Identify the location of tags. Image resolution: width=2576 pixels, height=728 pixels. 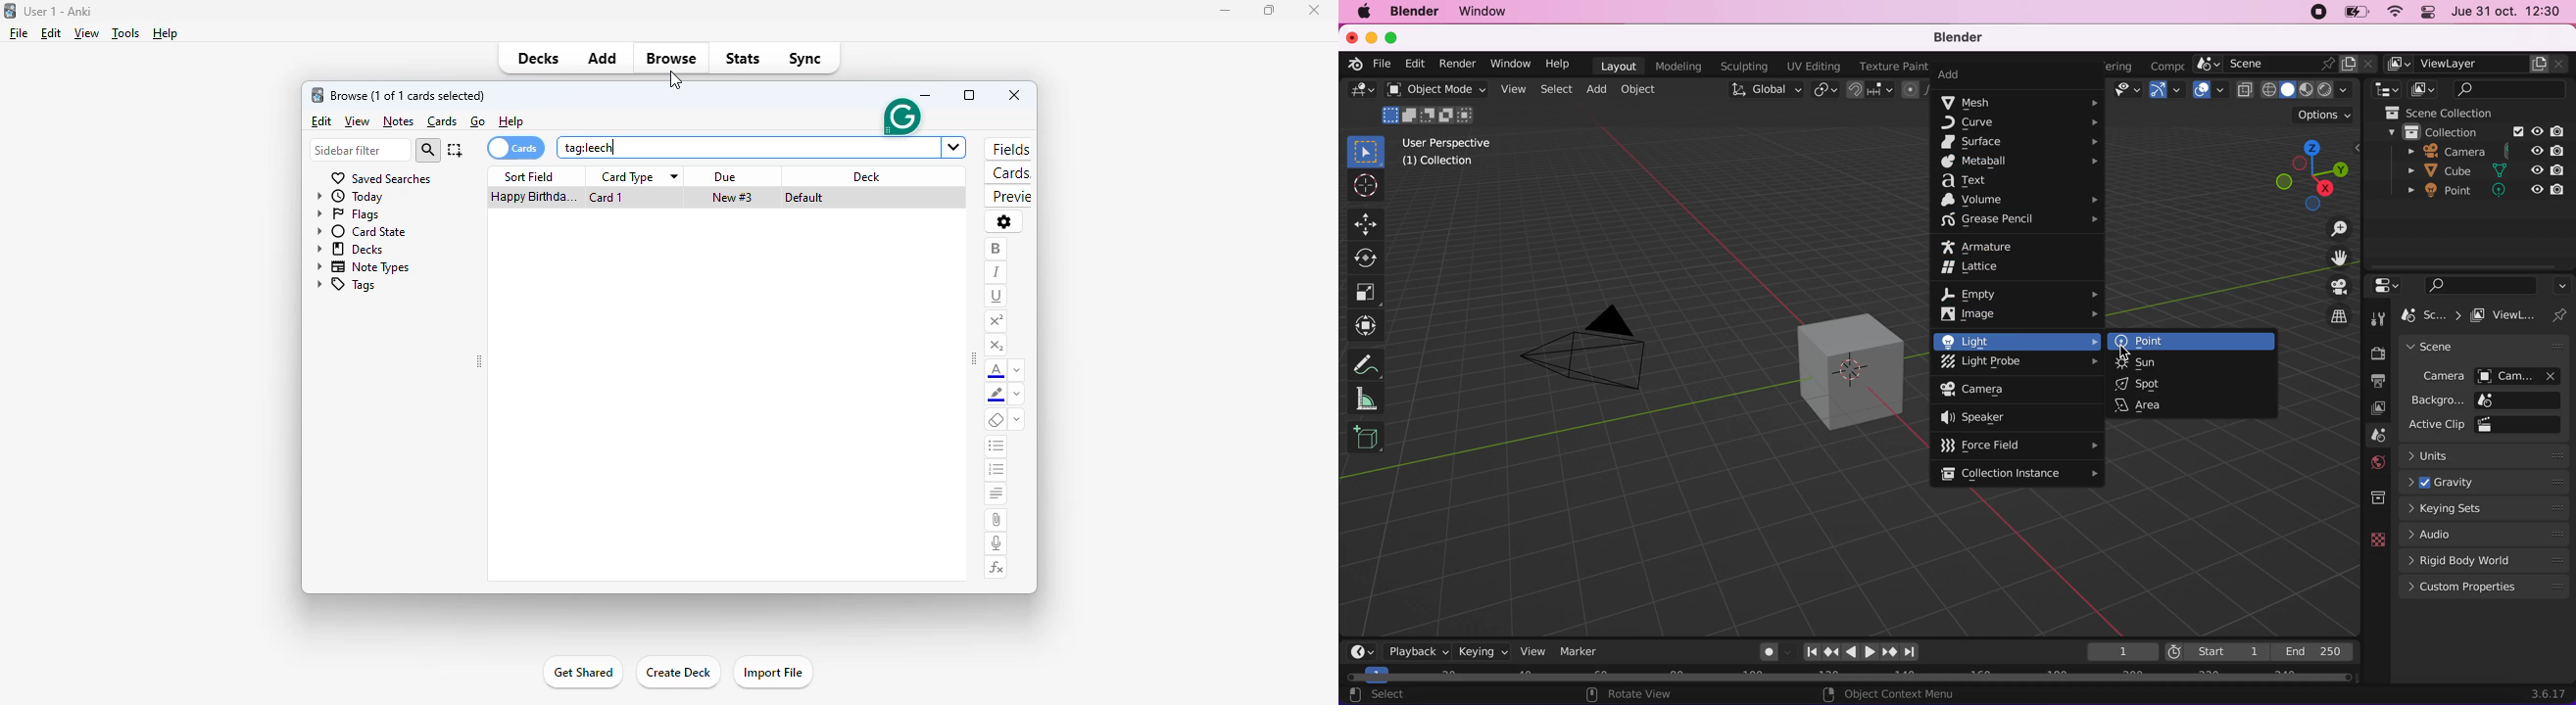
(347, 285).